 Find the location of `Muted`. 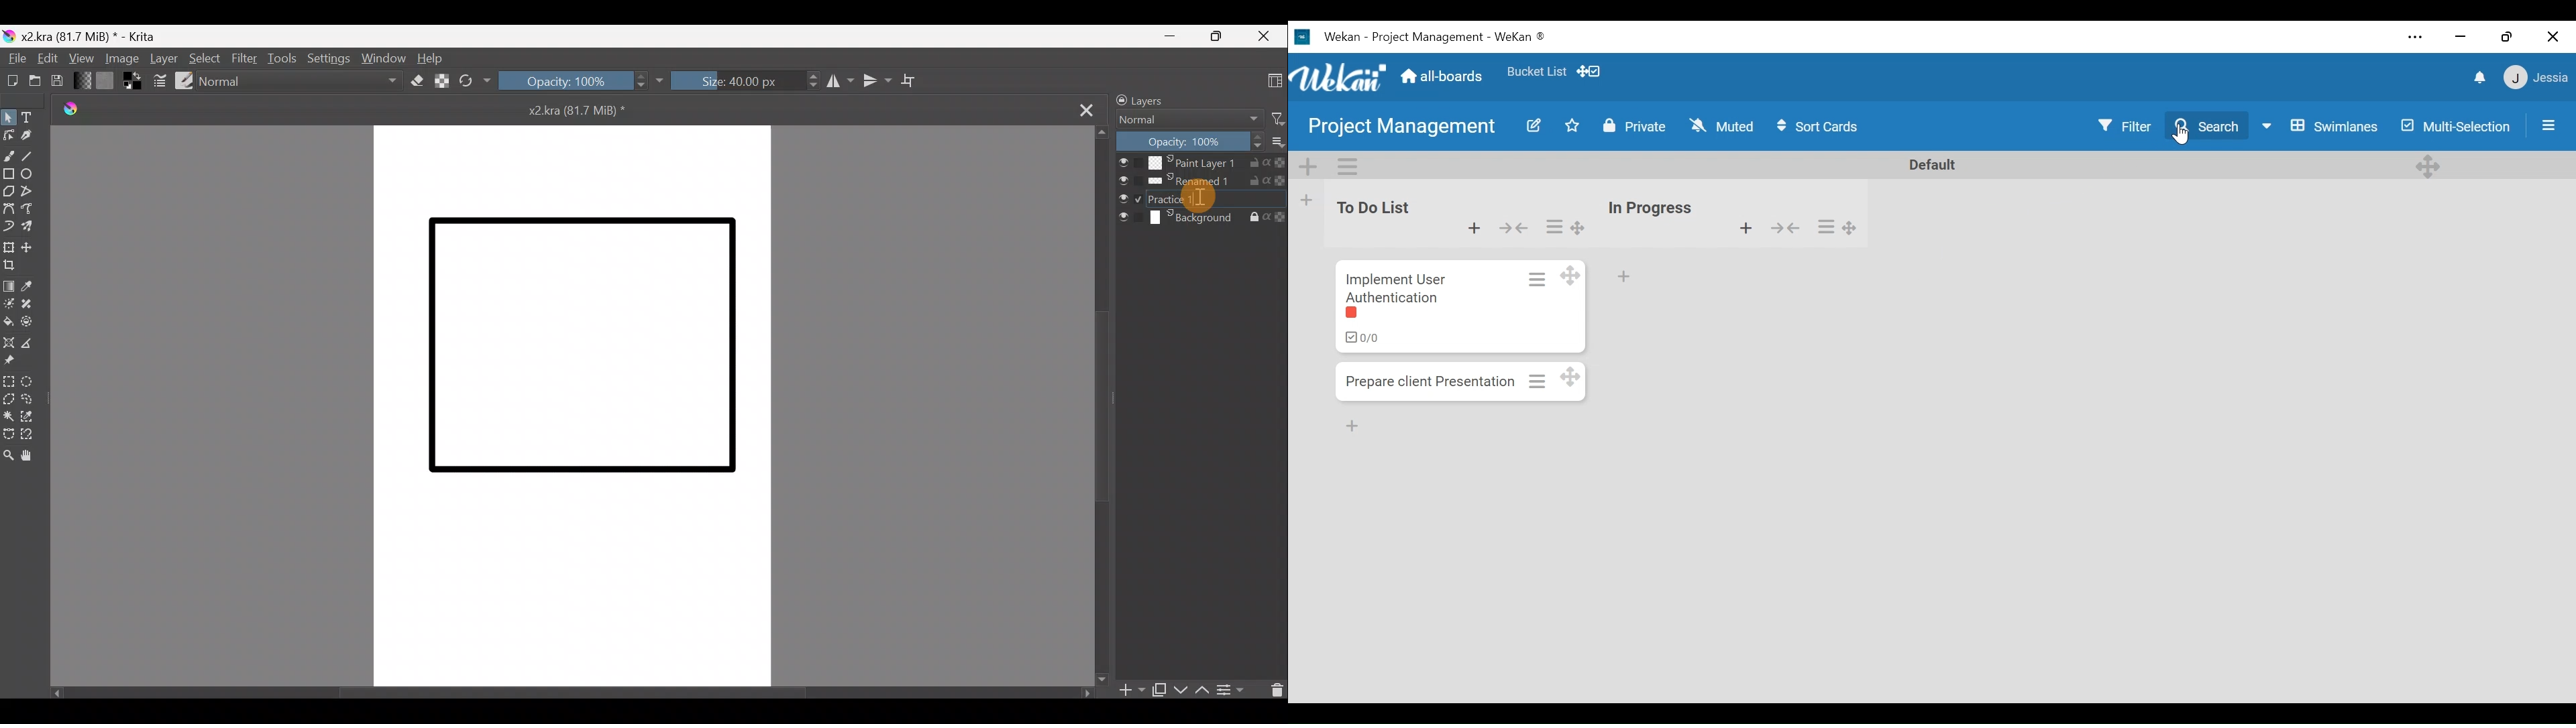

Muted is located at coordinates (1722, 127).